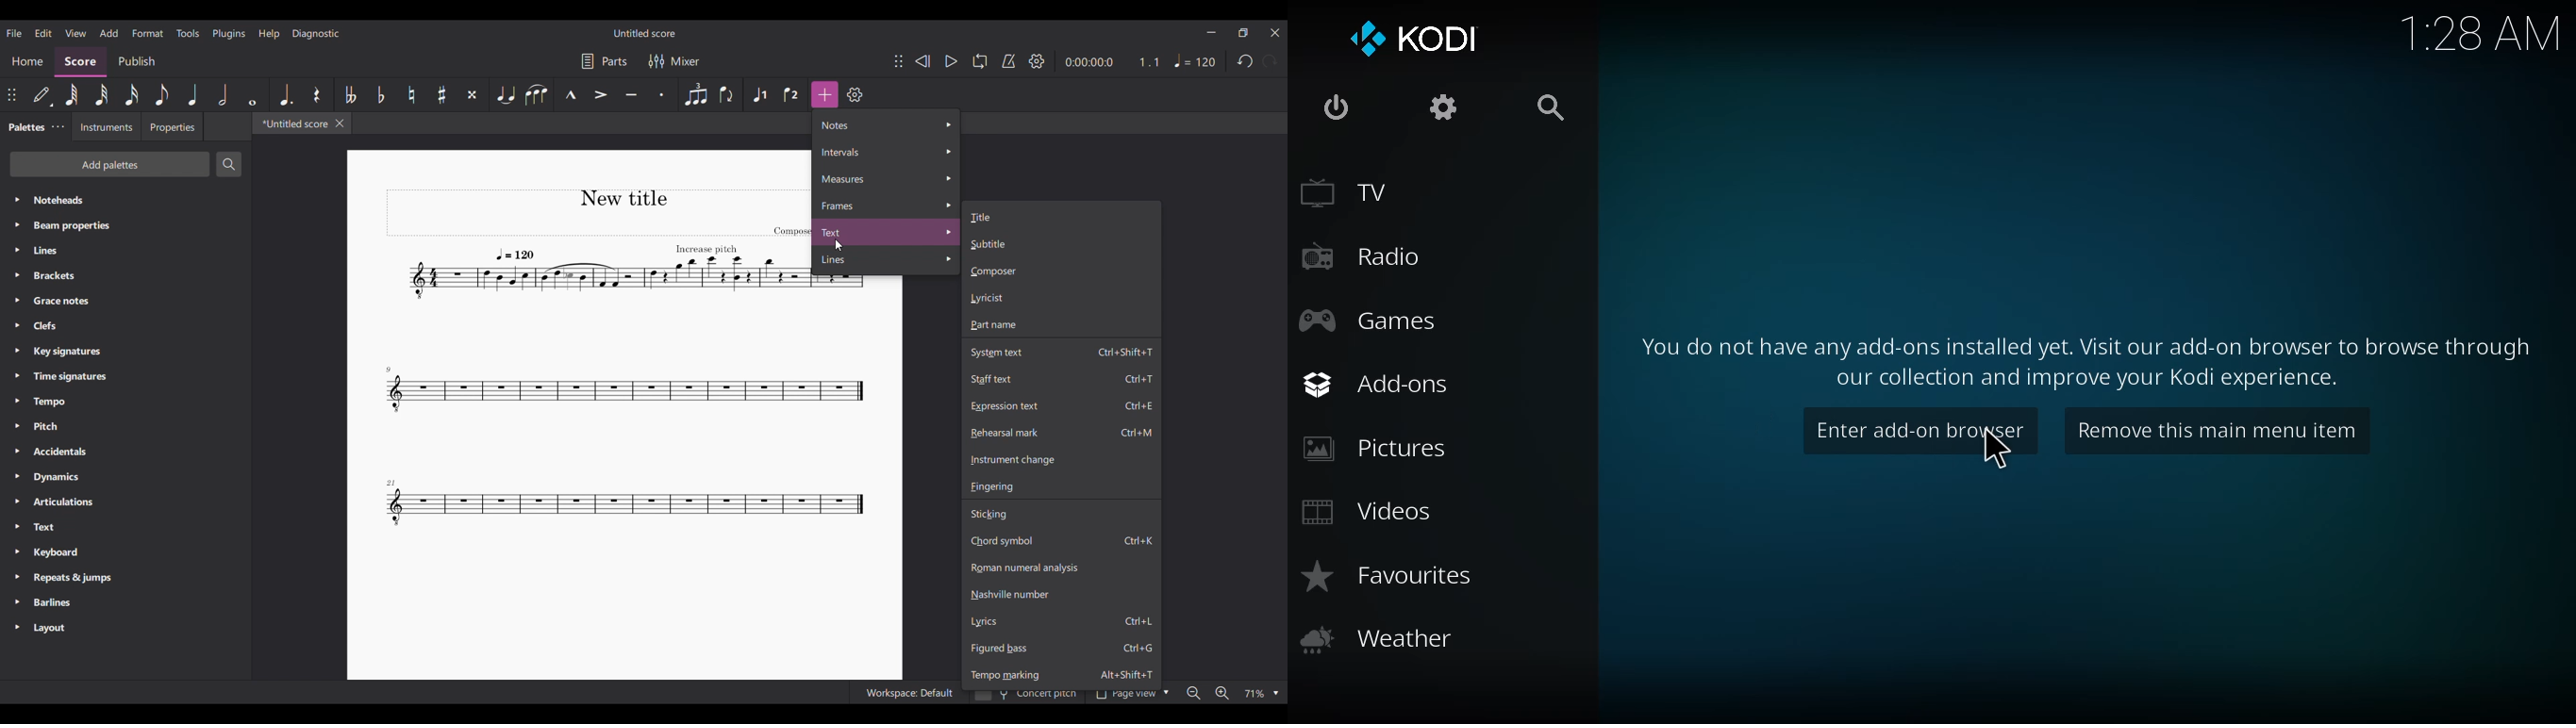  I want to click on Show in smaller tab, so click(1243, 33).